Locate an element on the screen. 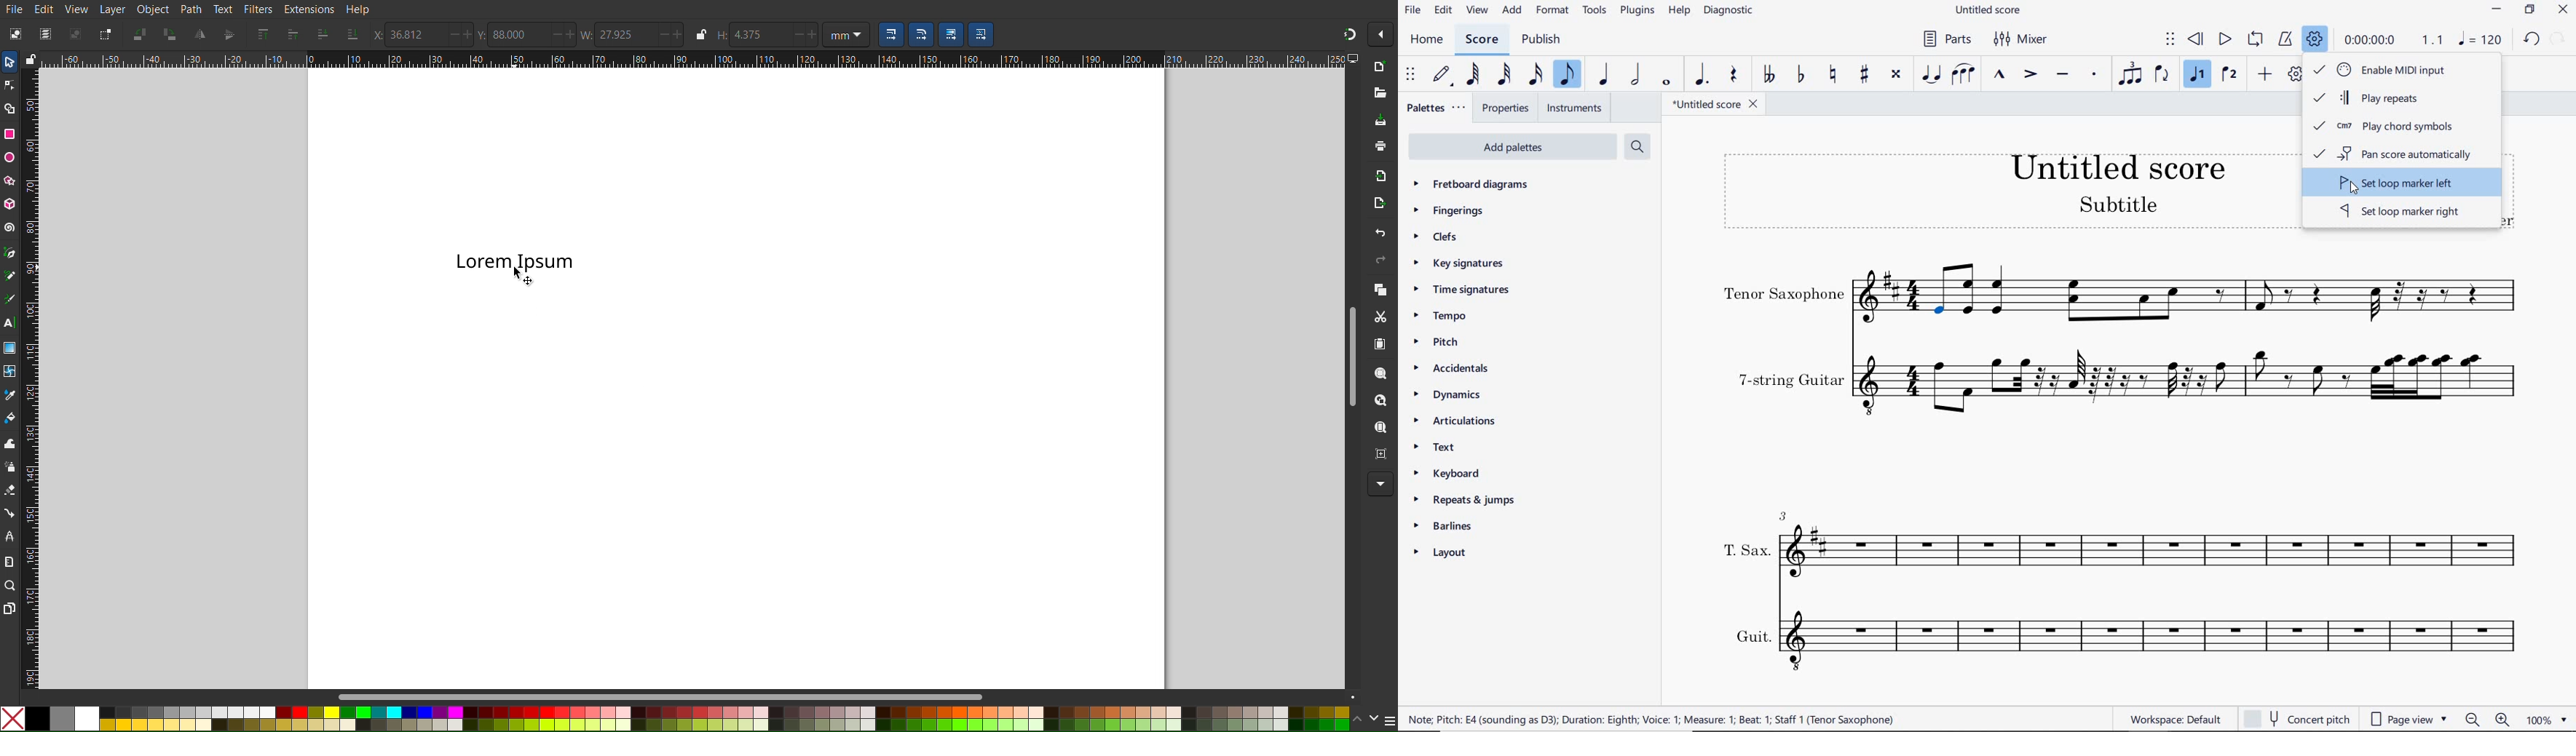  Vertical Ruler is located at coordinates (30, 378).